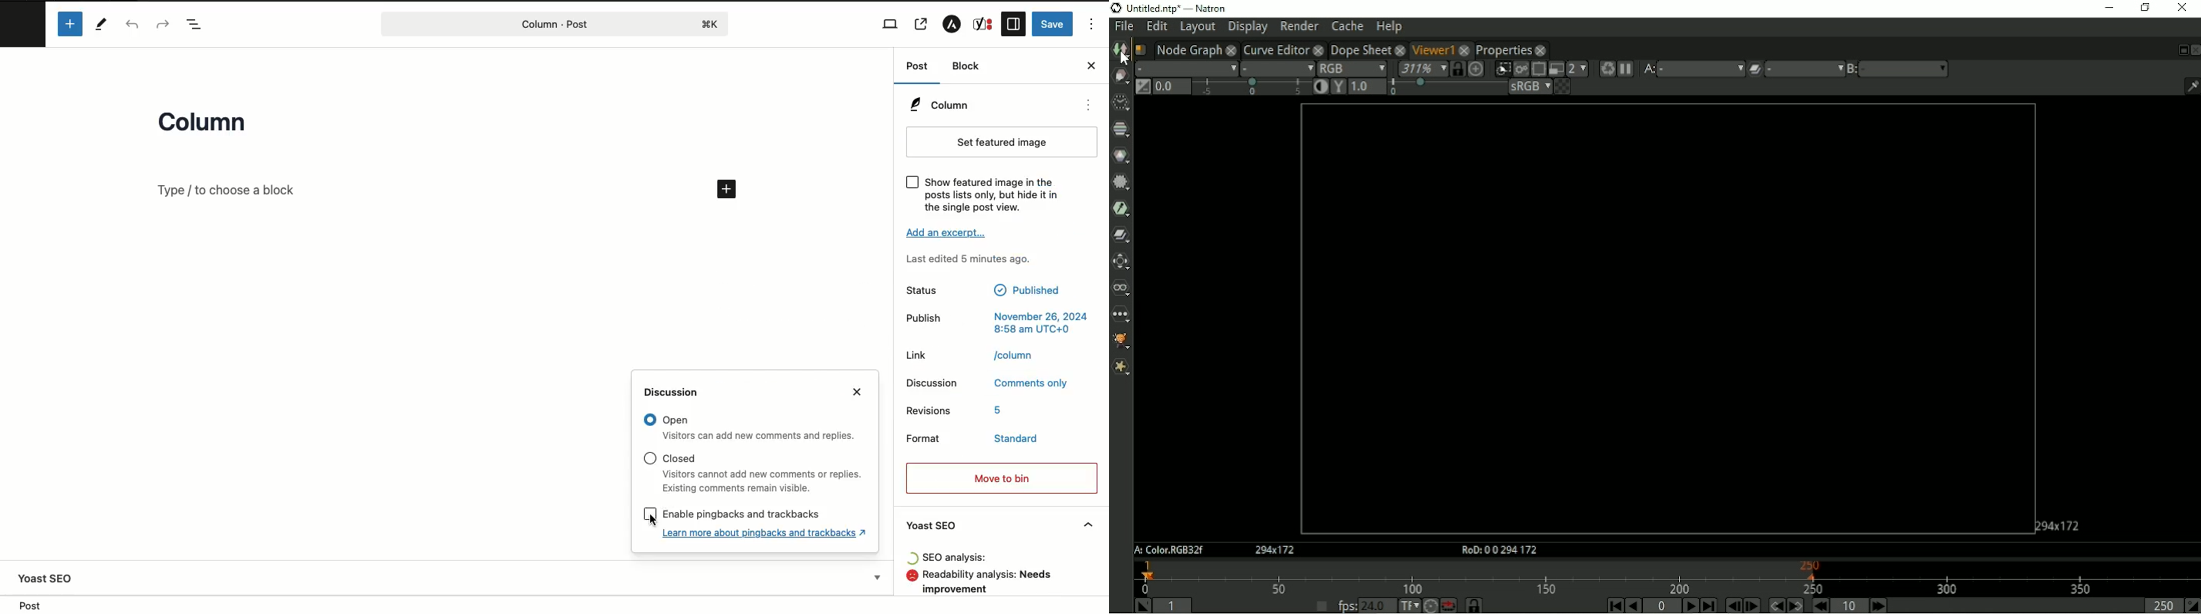 The height and width of the screenshot is (616, 2212). What do you see at coordinates (164, 23) in the screenshot?
I see `Redo` at bounding box center [164, 23].